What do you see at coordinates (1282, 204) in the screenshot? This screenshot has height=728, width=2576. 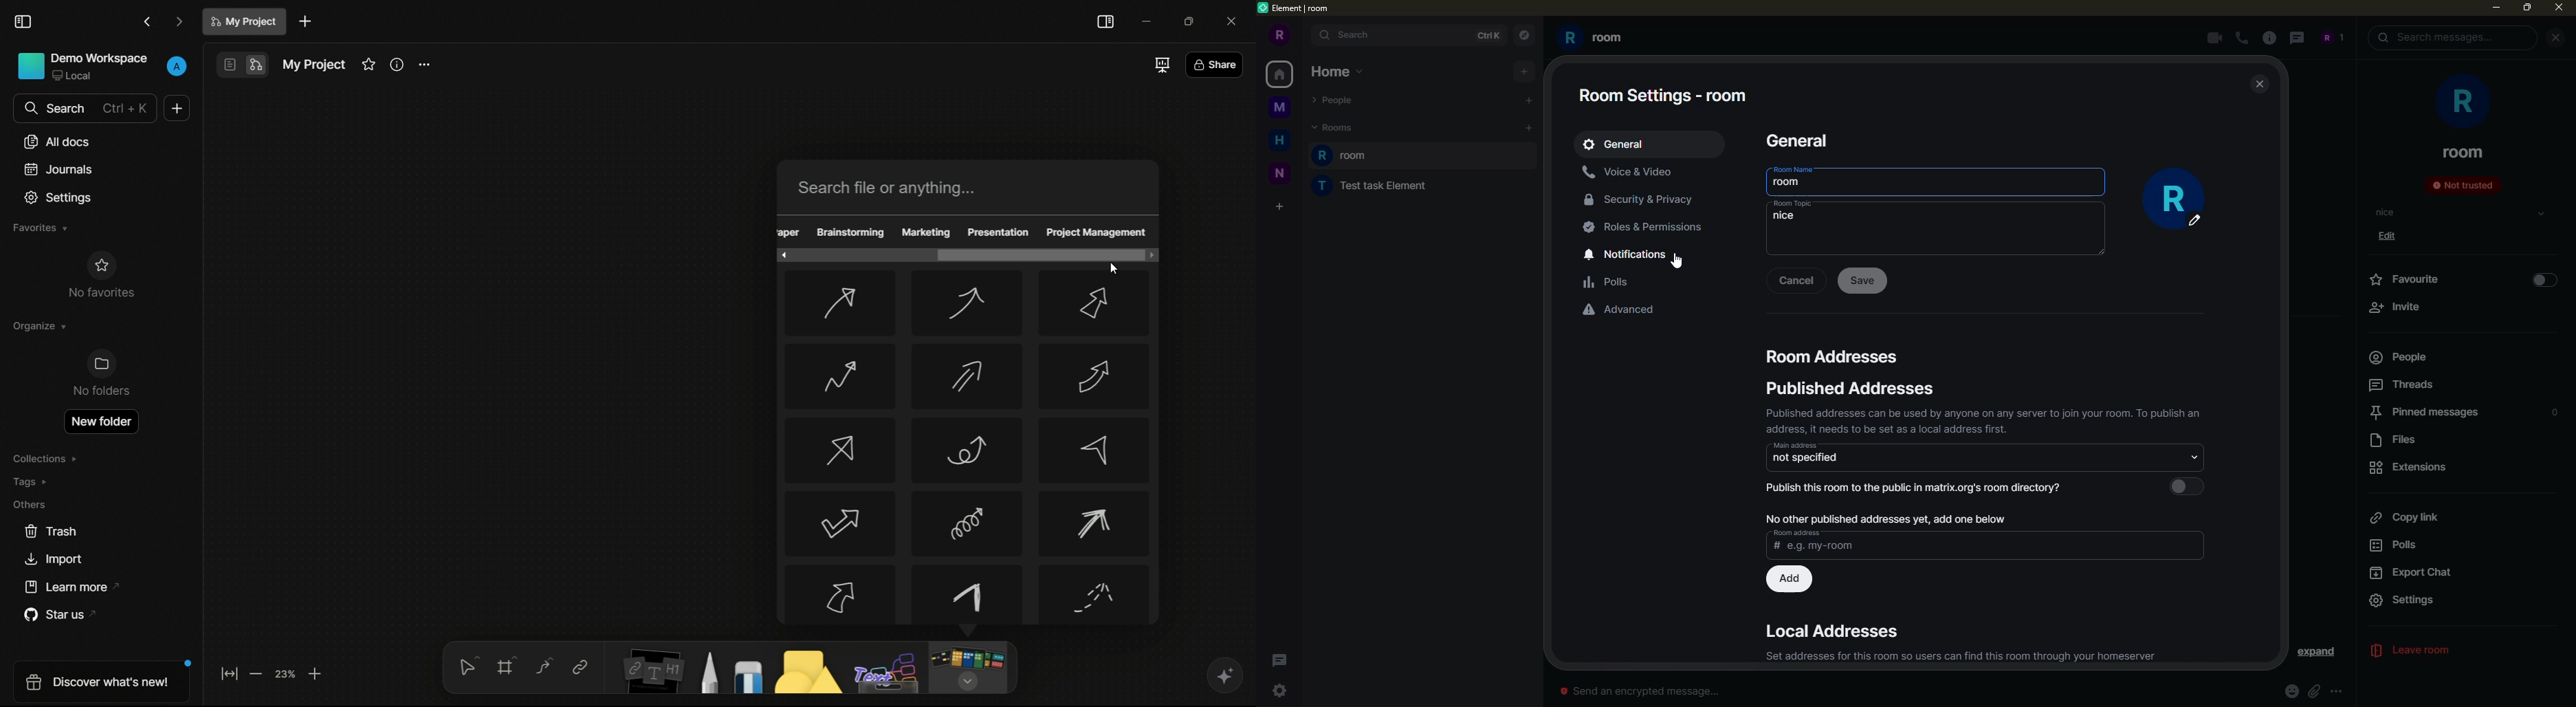 I see `create a space` at bounding box center [1282, 204].